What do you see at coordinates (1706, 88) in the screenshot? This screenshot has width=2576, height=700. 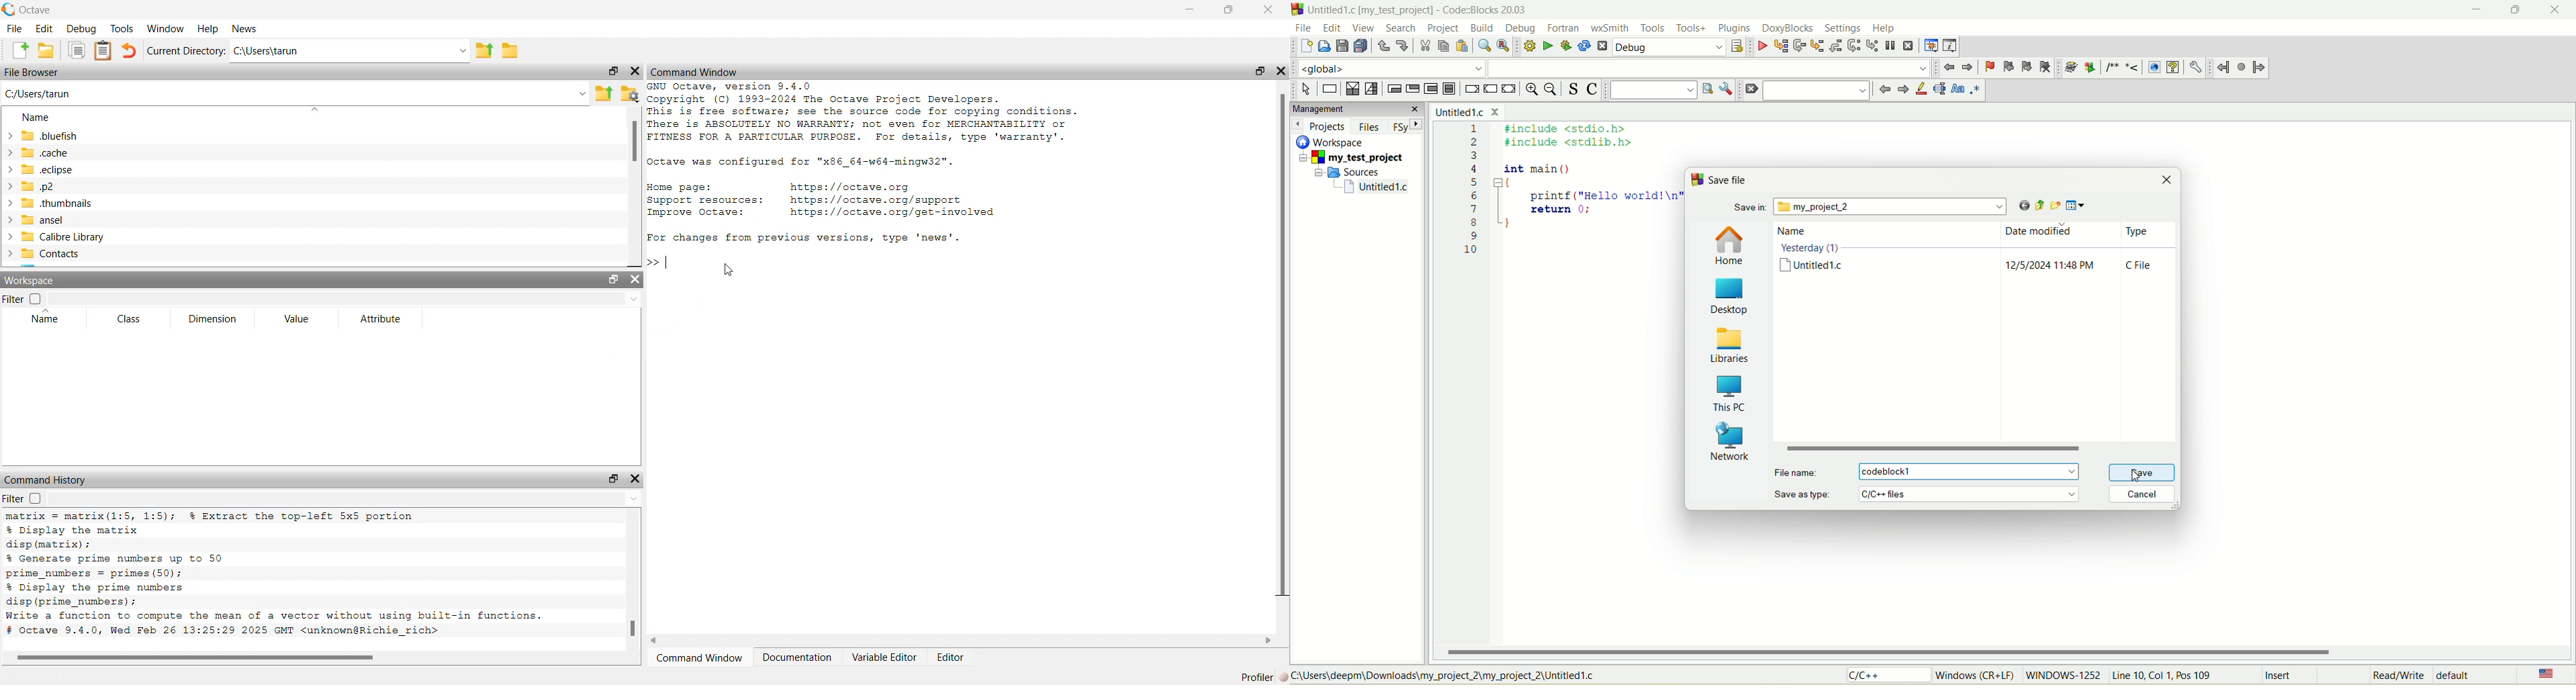 I see `run search` at bounding box center [1706, 88].